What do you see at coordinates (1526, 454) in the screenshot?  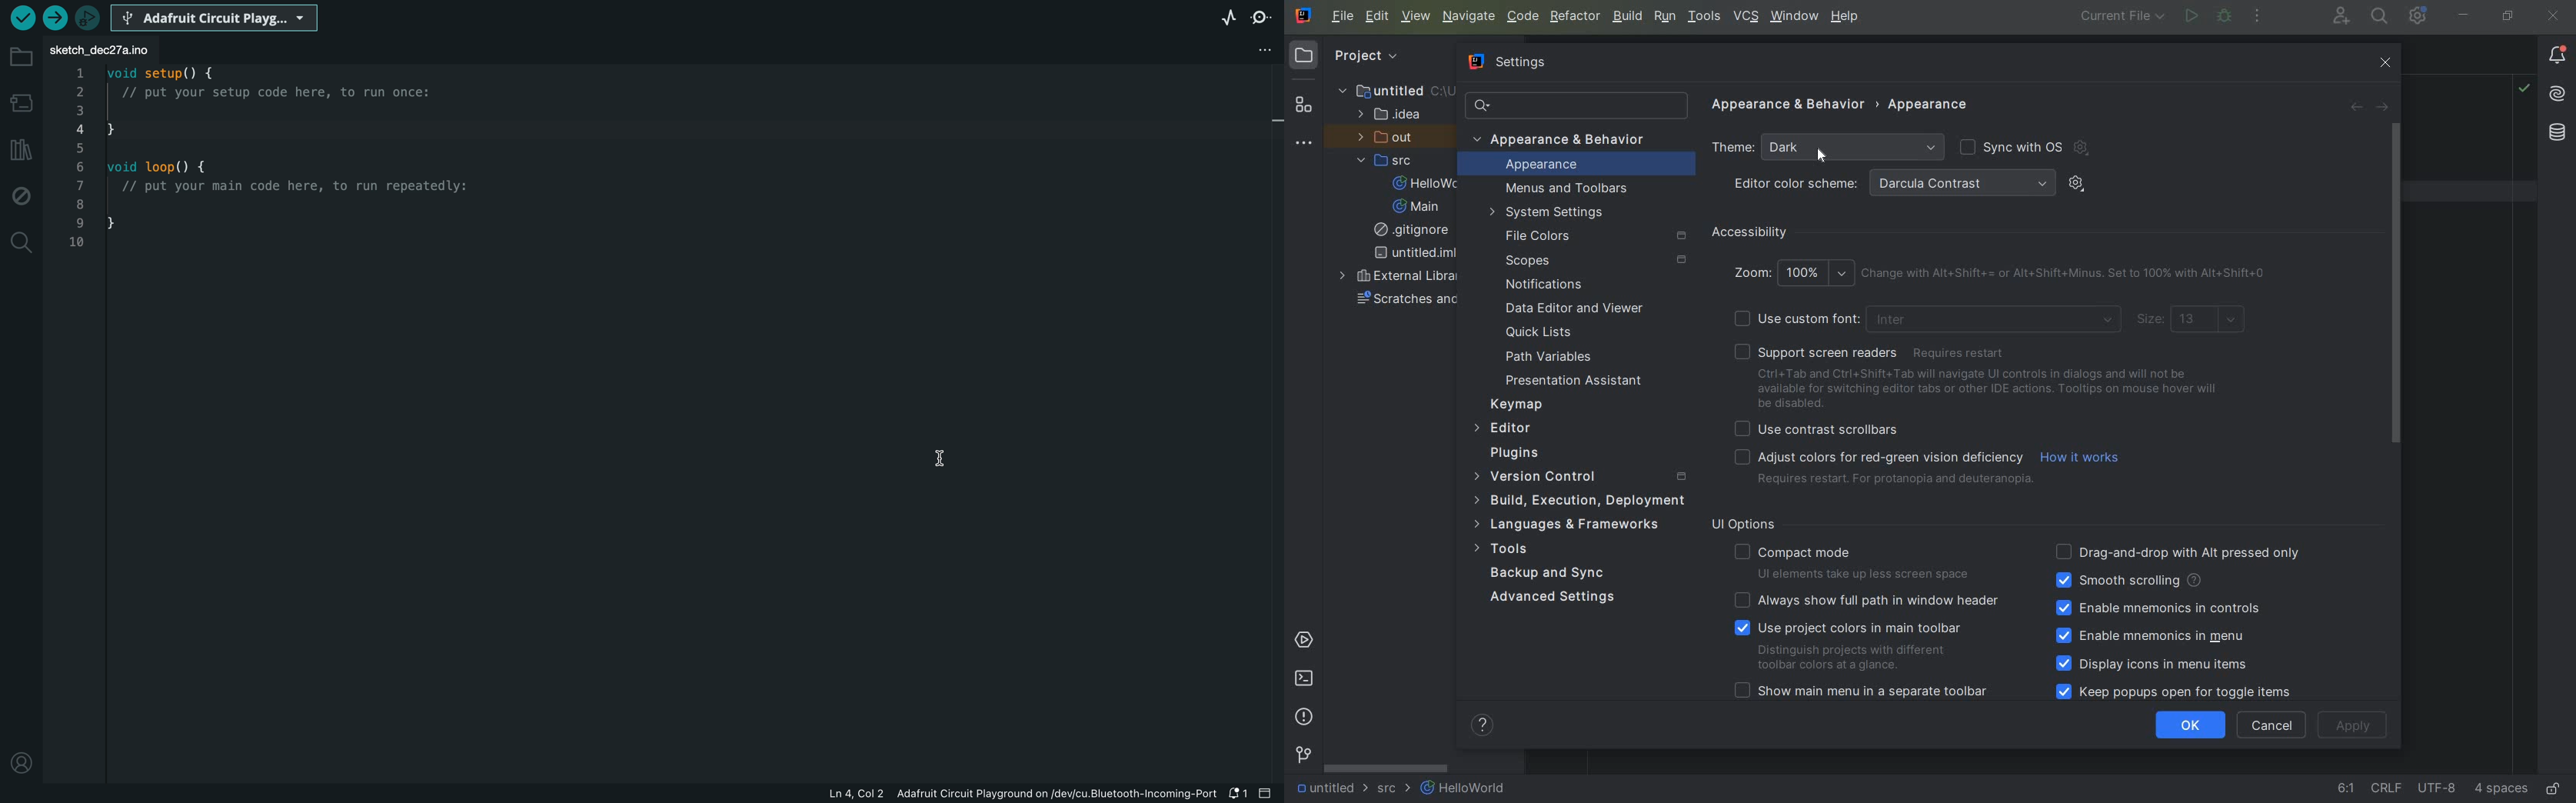 I see `PLUGINS` at bounding box center [1526, 454].